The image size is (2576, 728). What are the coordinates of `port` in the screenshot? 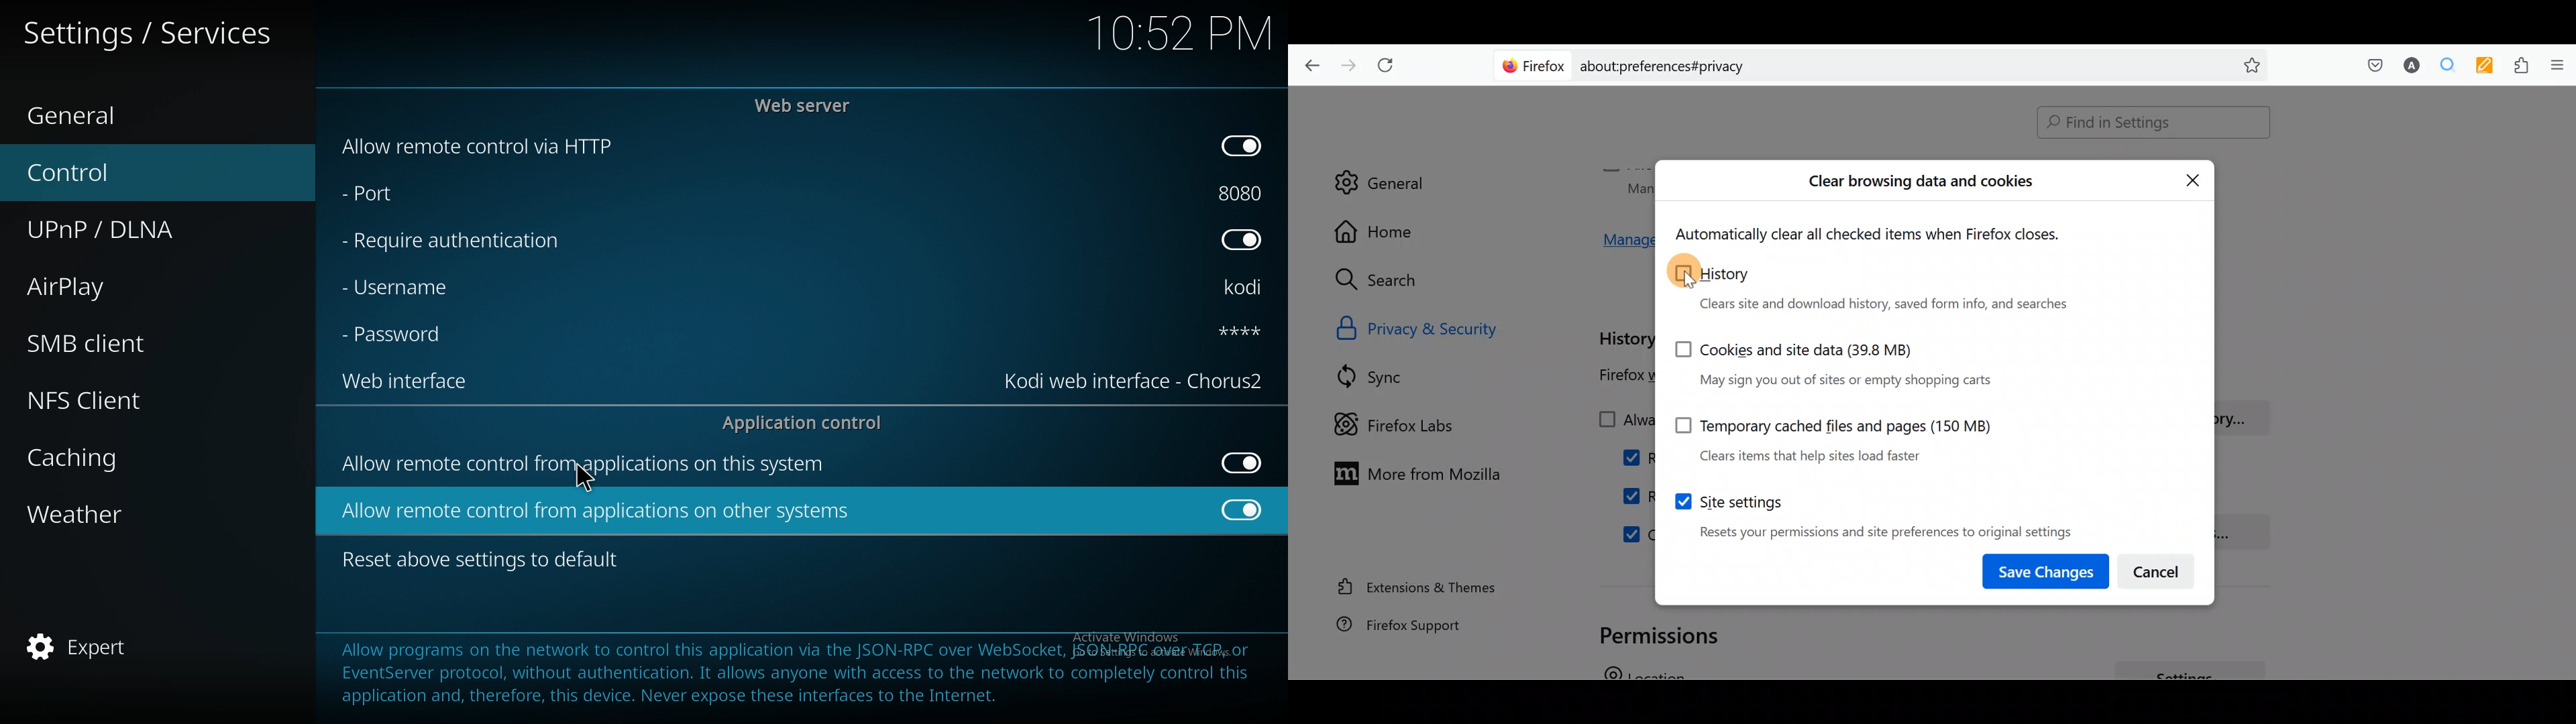 It's located at (400, 196).